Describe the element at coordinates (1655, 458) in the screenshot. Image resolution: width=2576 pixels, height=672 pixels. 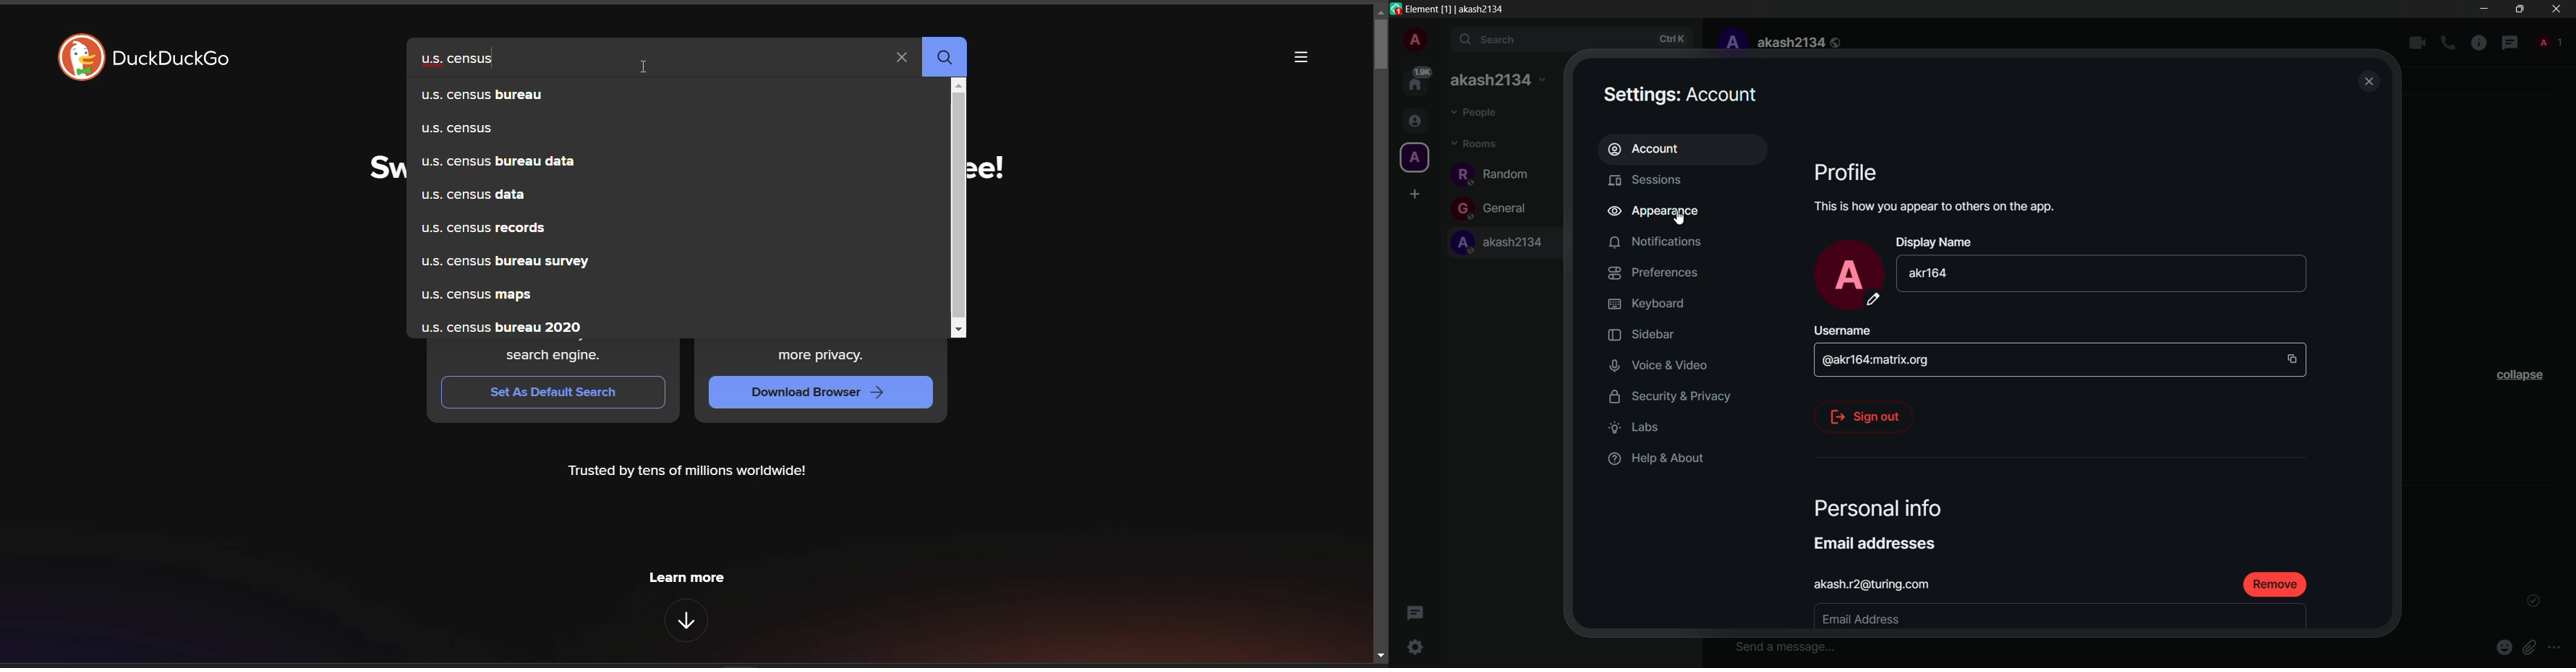
I see `help and about` at that location.